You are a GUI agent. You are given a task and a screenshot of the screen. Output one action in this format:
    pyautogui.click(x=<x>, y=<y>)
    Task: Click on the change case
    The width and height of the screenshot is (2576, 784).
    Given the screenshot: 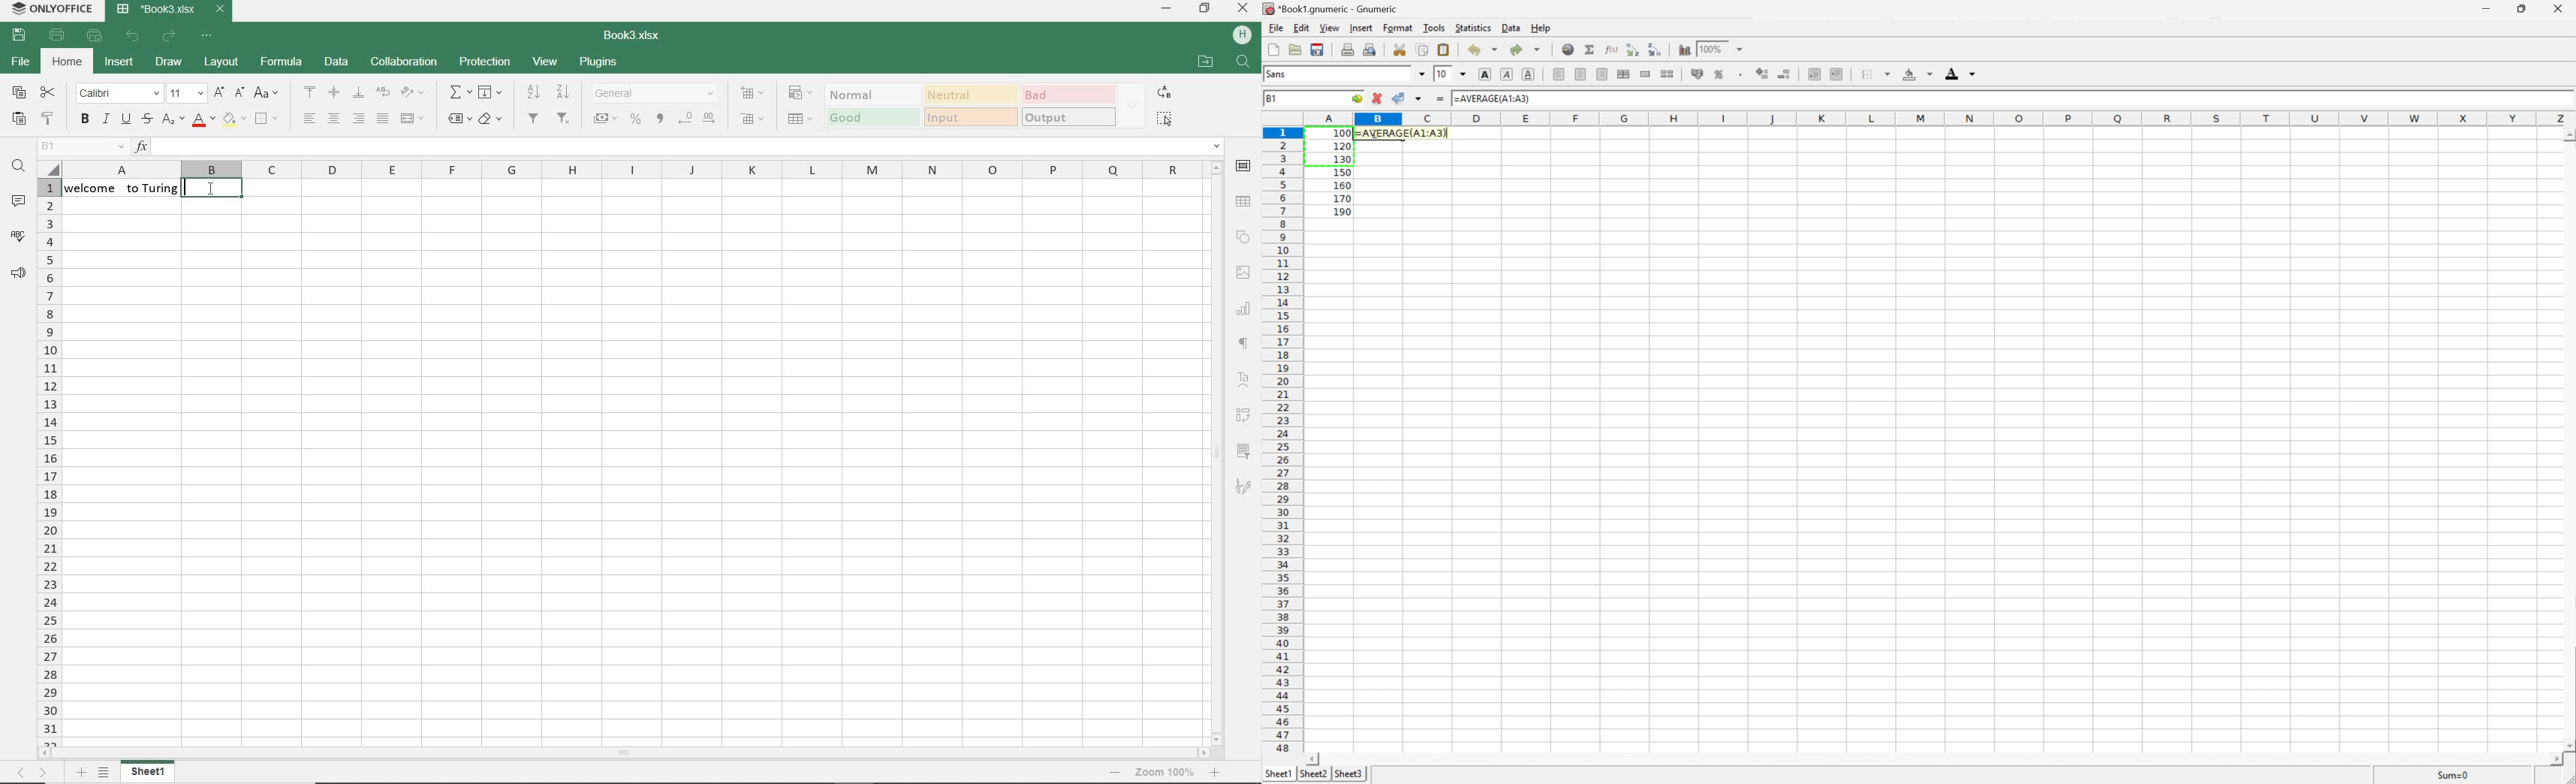 What is the action you would take?
    pyautogui.click(x=267, y=94)
    